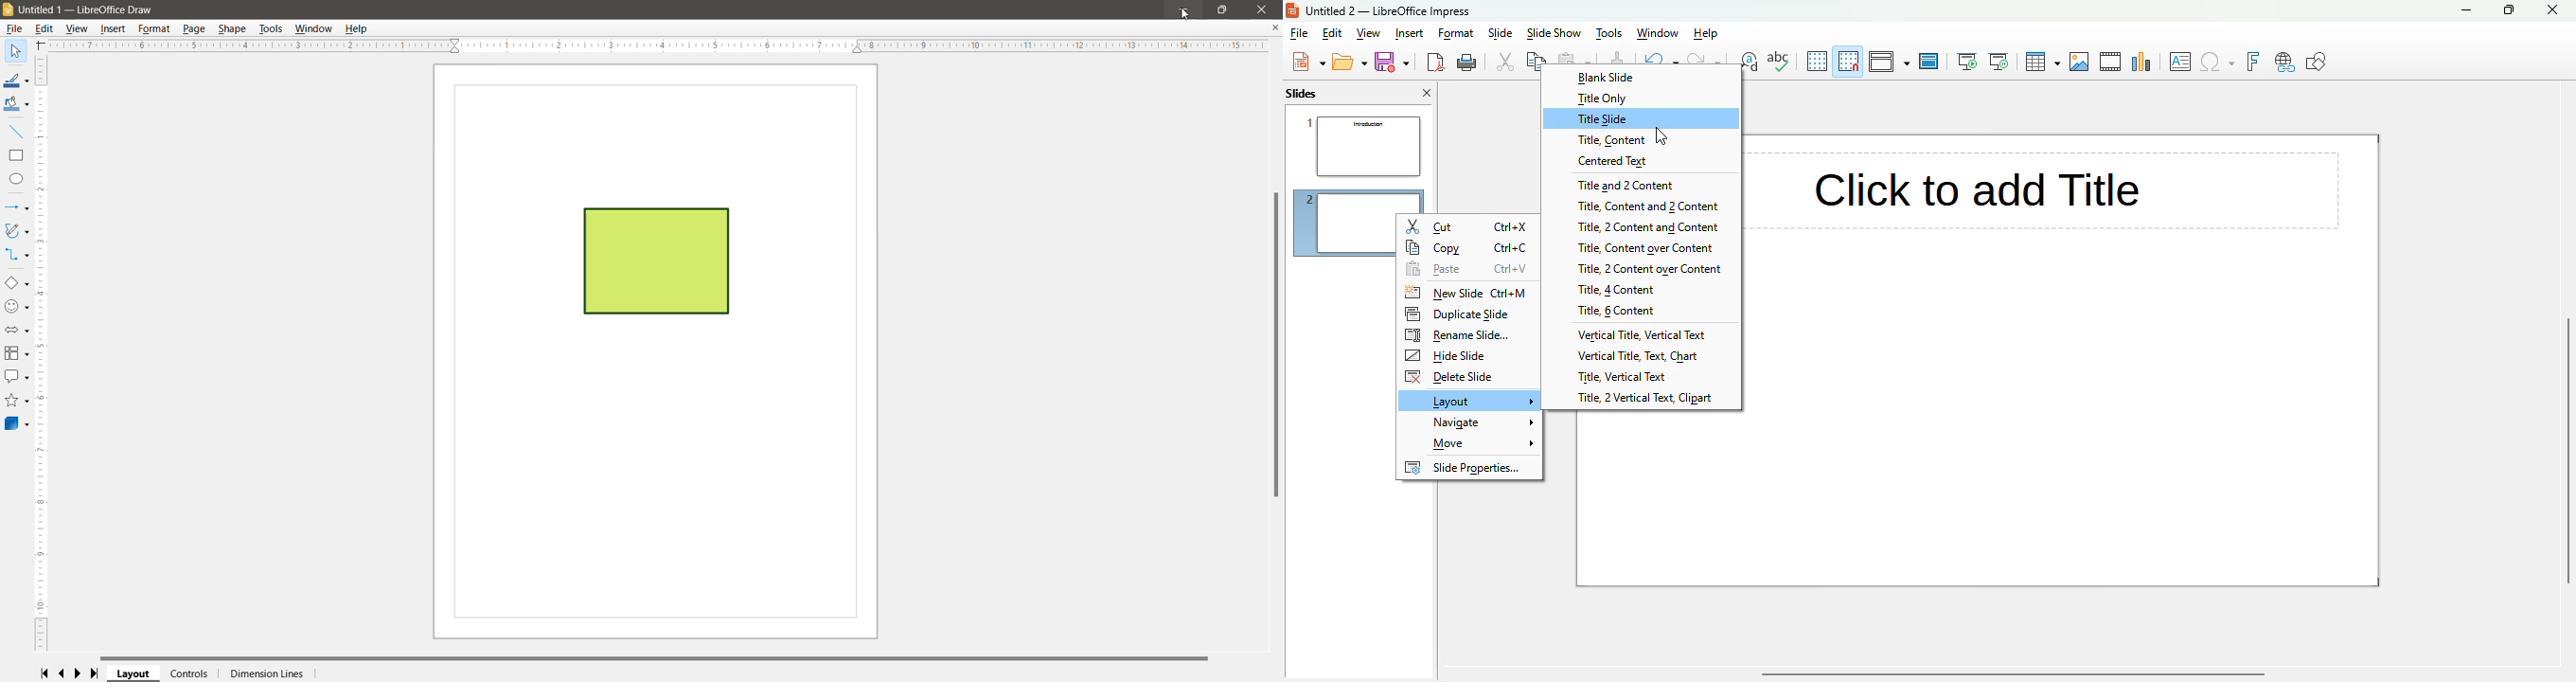  I want to click on Vertical Ruler, so click(42, 352).